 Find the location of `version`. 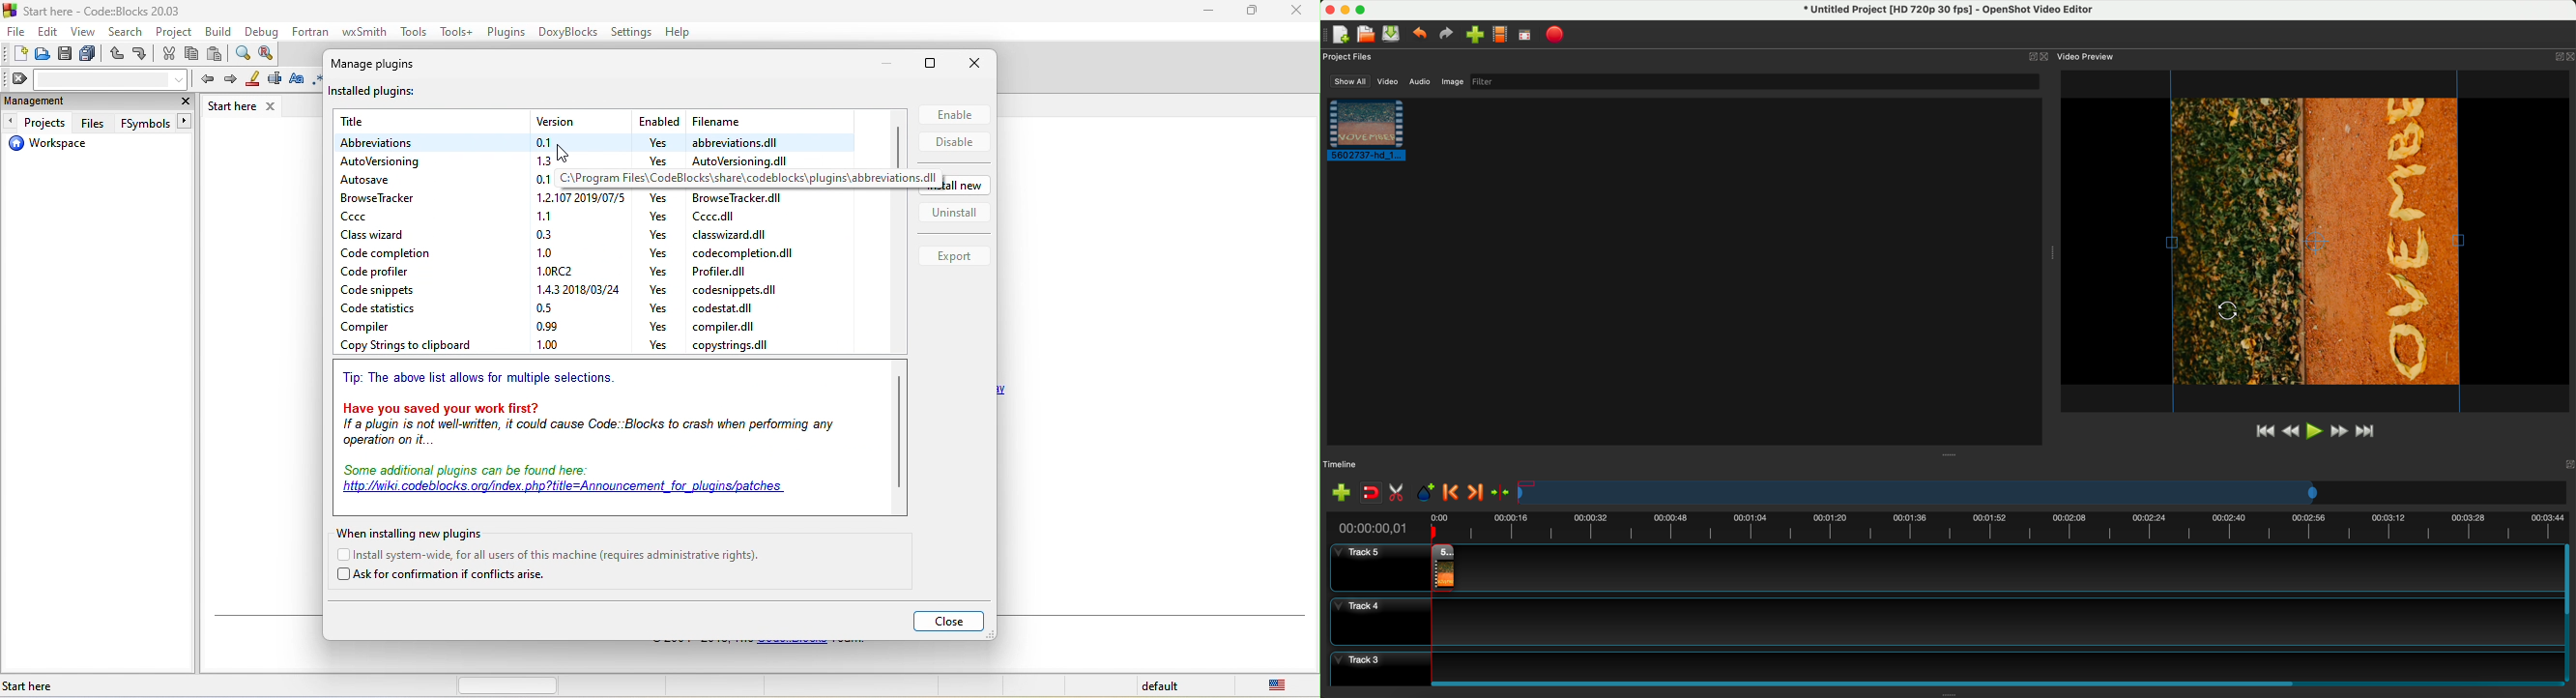

version is located at coordinates (547, 253).